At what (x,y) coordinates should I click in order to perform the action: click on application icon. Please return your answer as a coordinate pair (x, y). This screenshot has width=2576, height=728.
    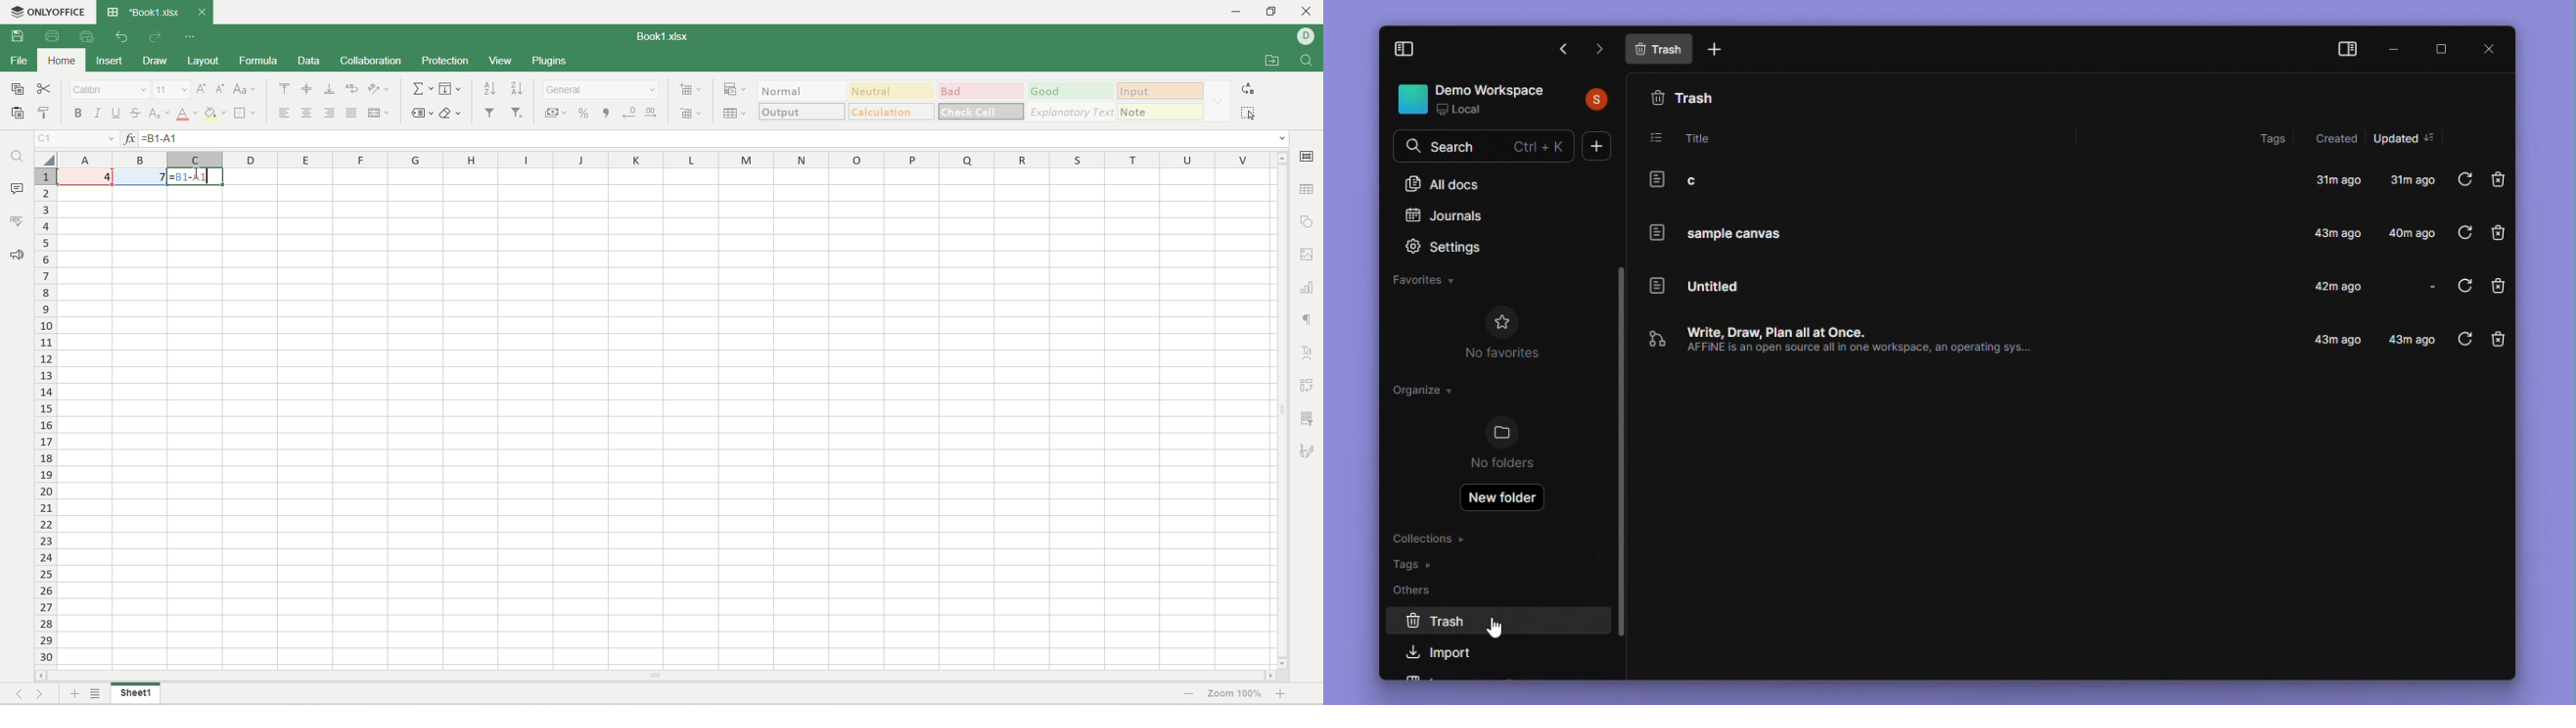
    Looking at the image, I should click on (12, 10).